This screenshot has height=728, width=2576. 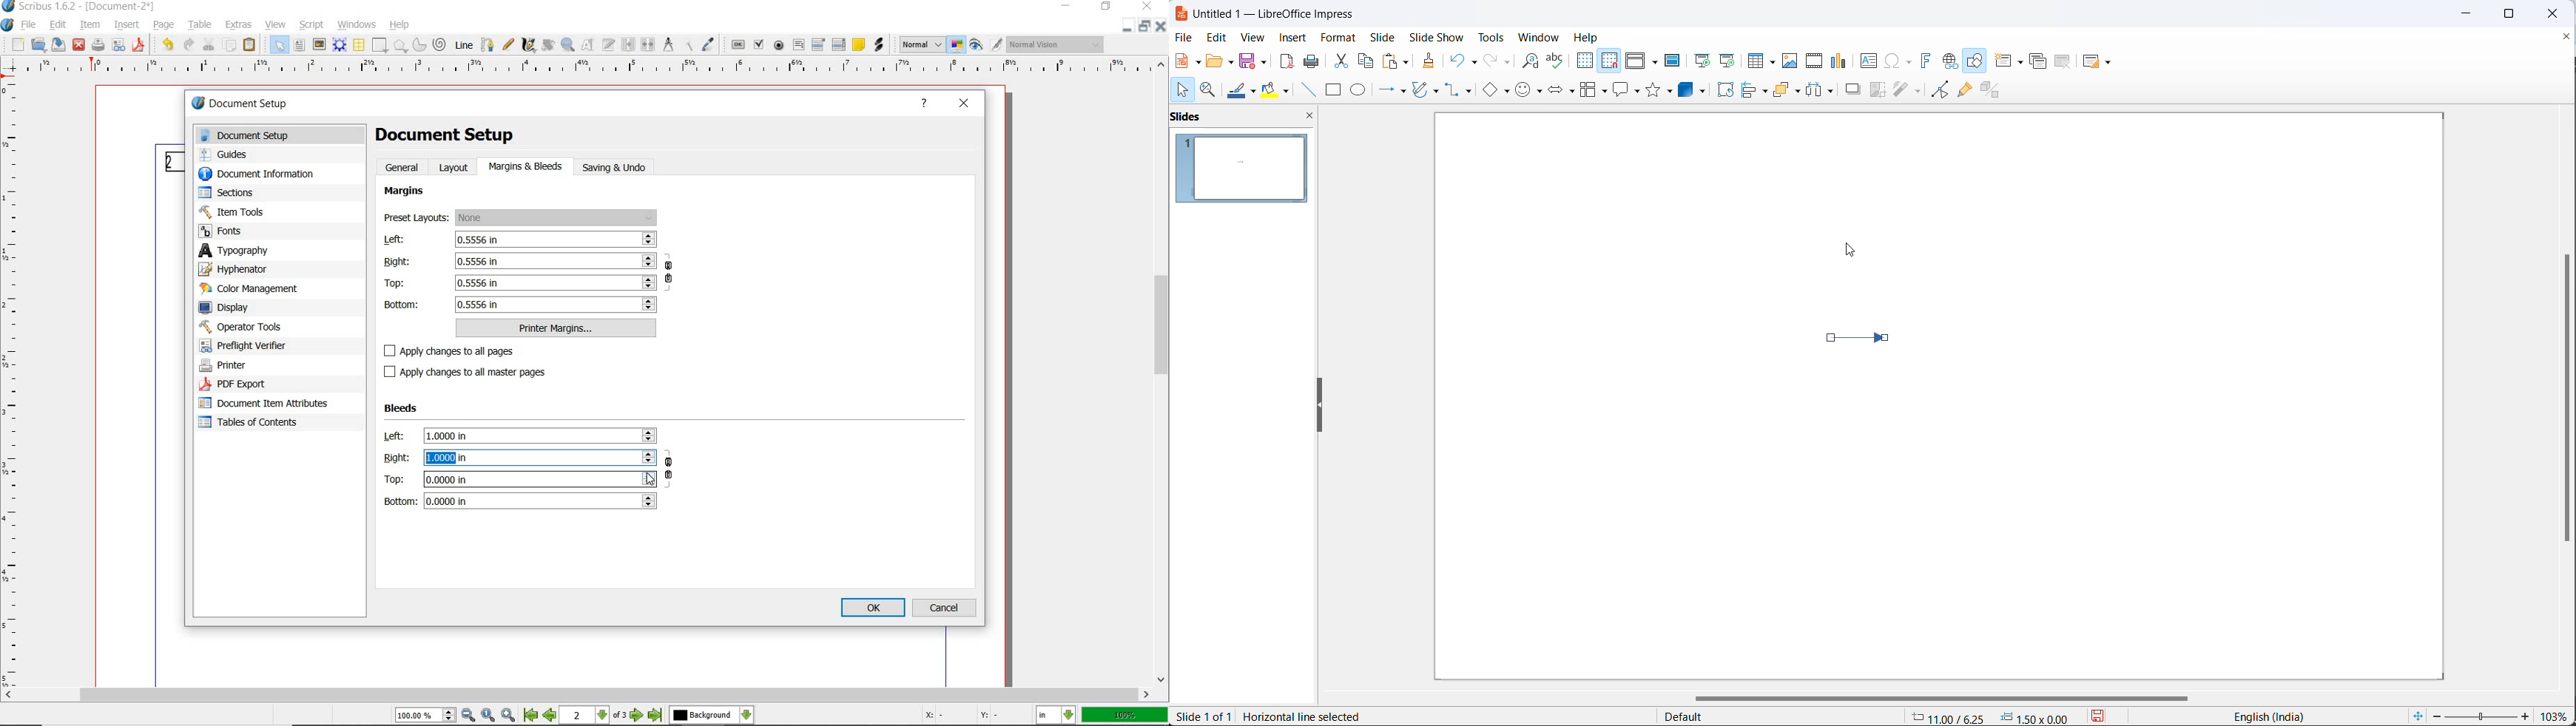 What do you see at coordinates (710, 44) in the screenshot?
I see `eye dropper` at bounding box center [710, 44].